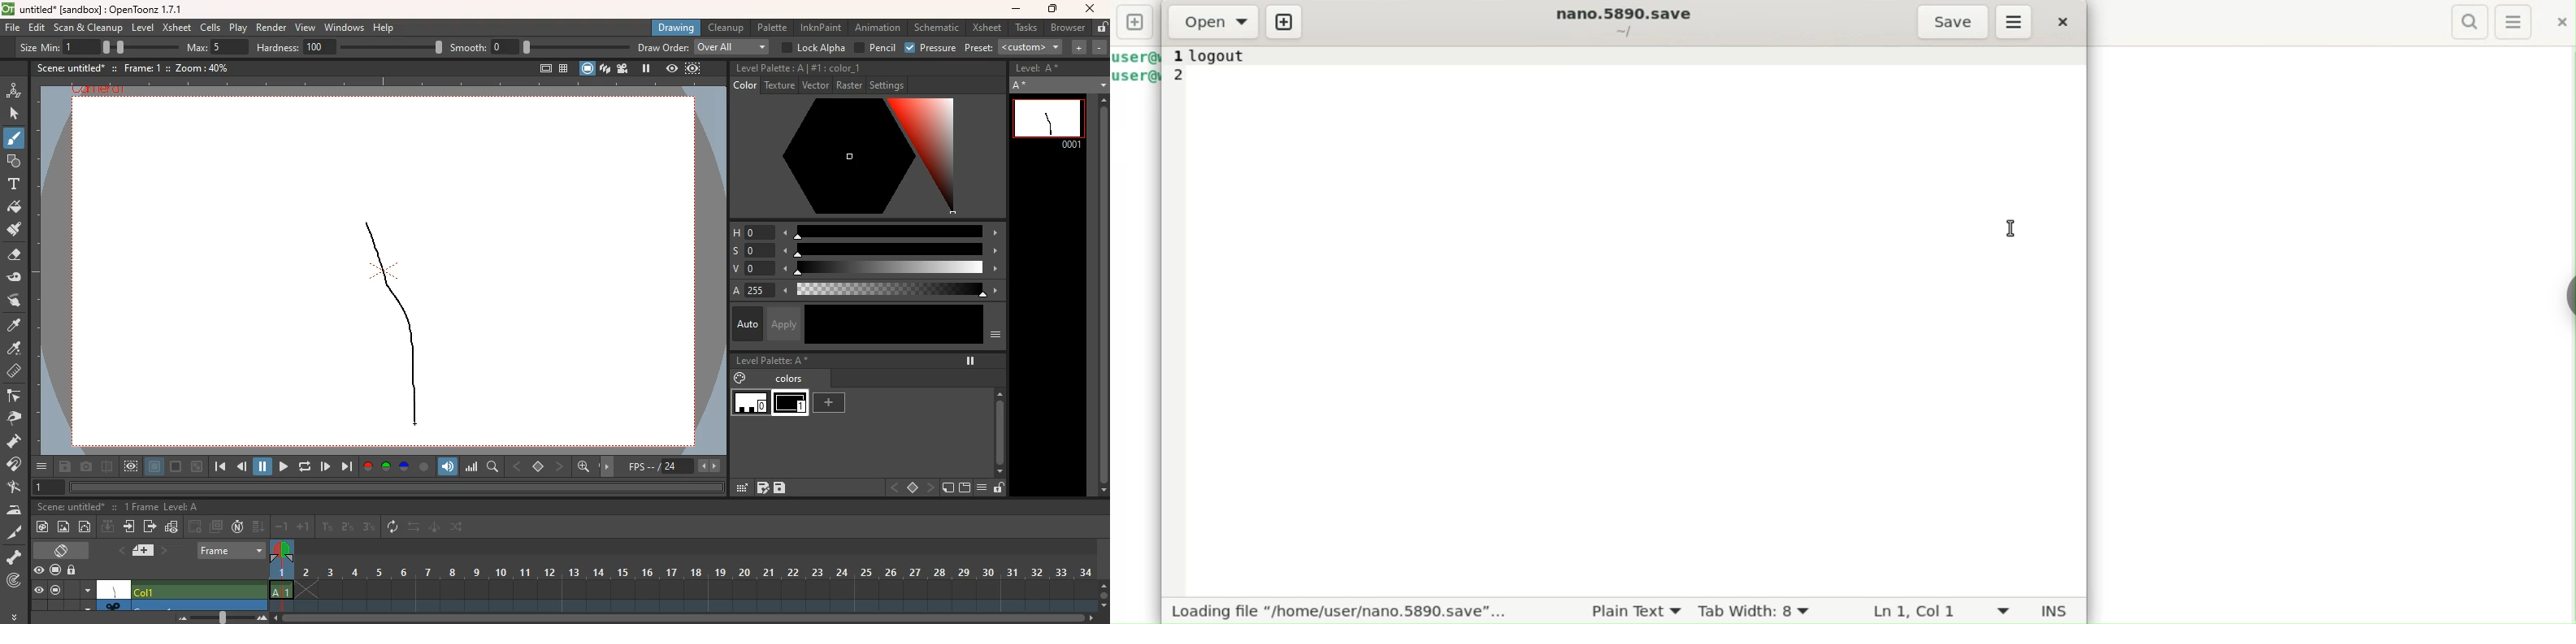  What do you see at coordinates (494, 467) in the screenshot?
I see `find` at bounding box center [494, 467].